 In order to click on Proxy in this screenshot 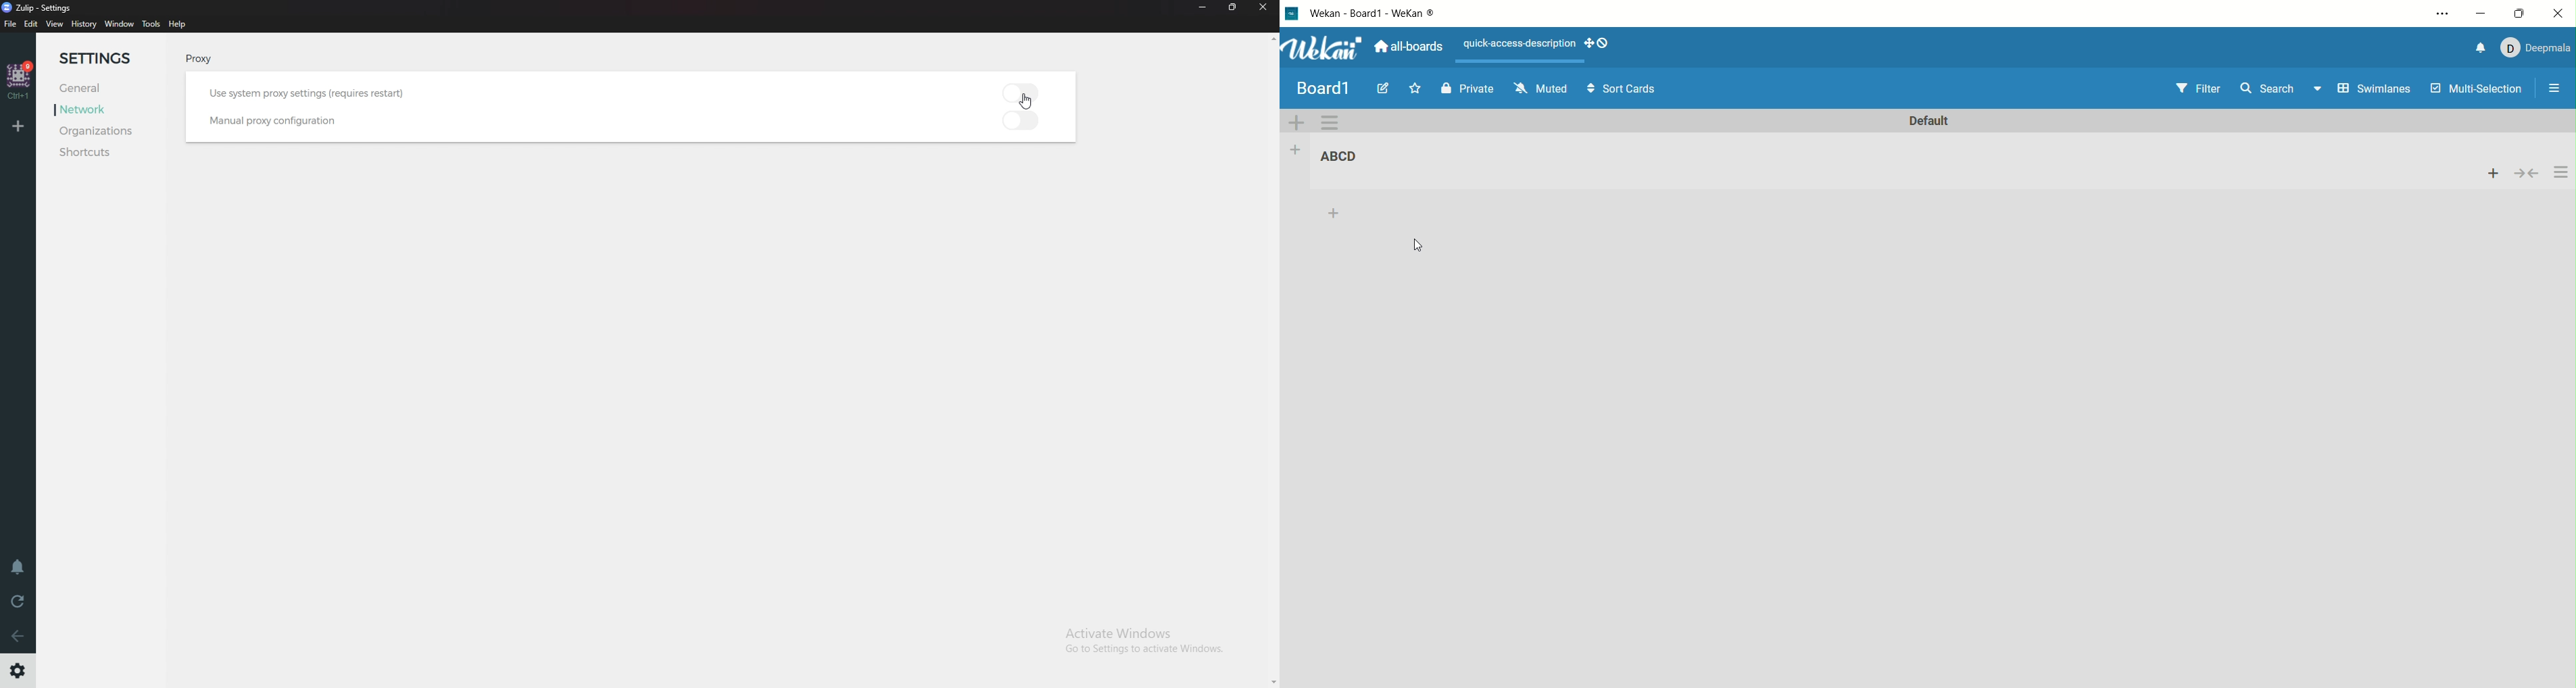, I will do `click(211, 59)`.